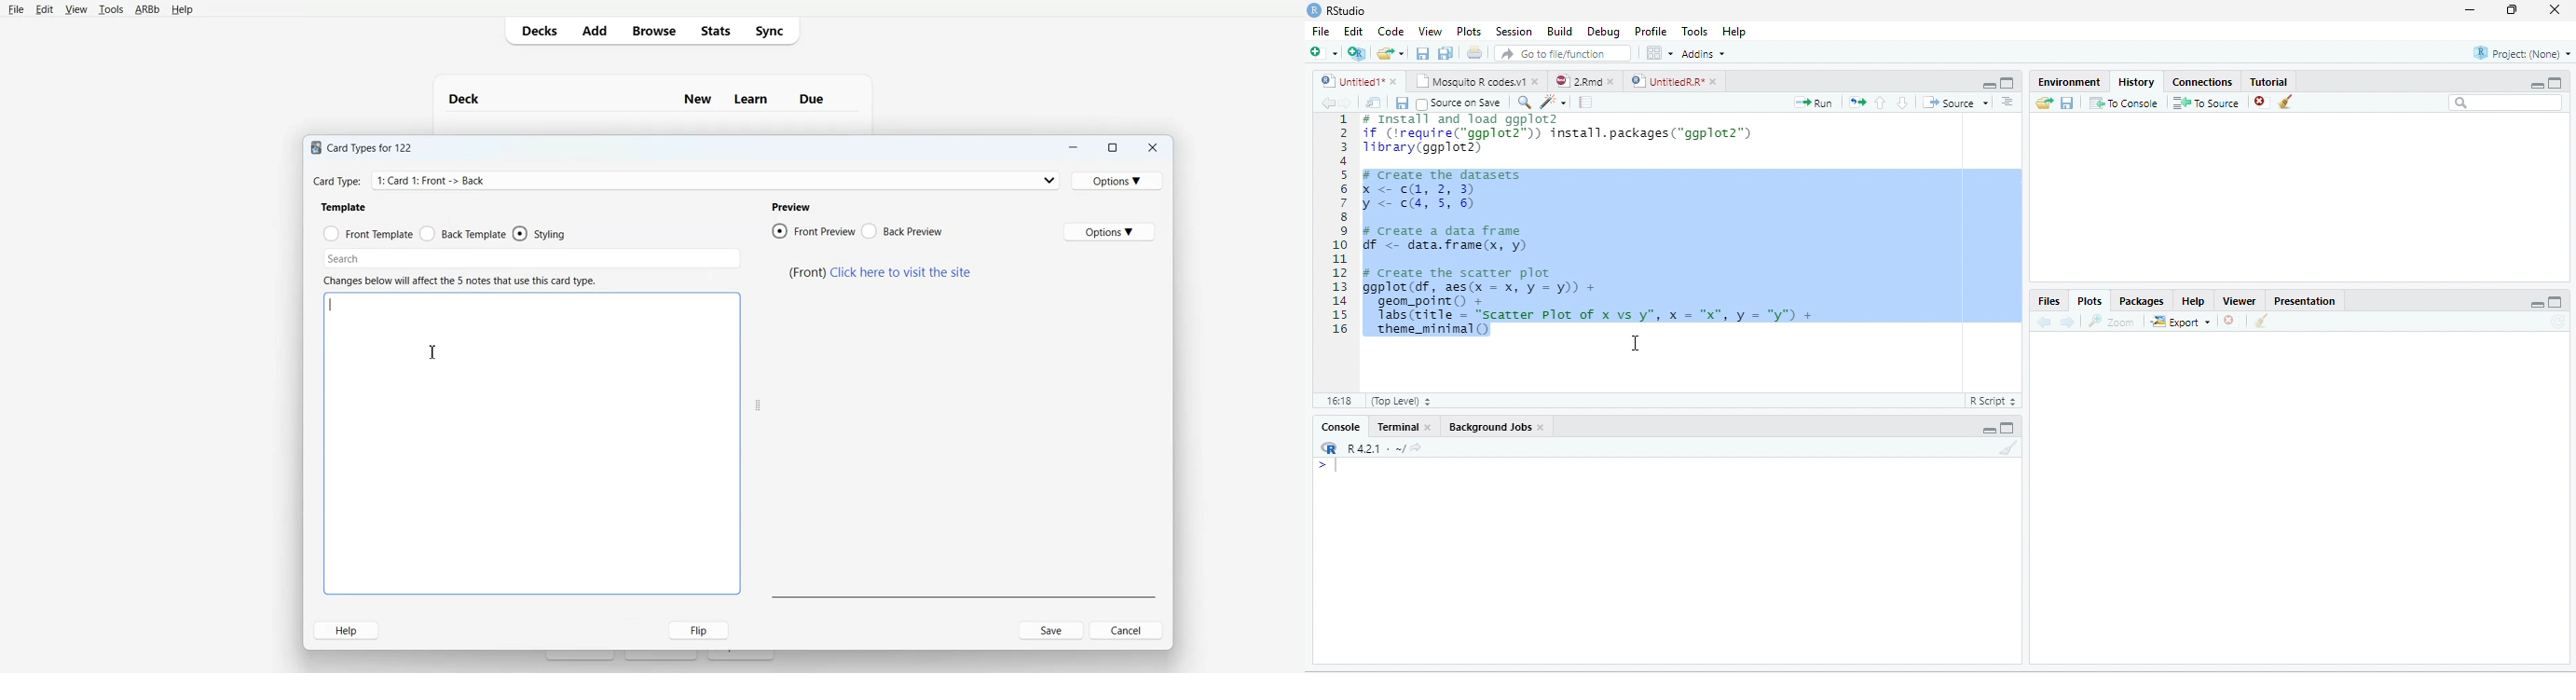 This screenshot has height=700, width=2576. What do you see at coordinates (2135, 82) in the screenshot?
I see `History` at bounding box center [2135, 82].